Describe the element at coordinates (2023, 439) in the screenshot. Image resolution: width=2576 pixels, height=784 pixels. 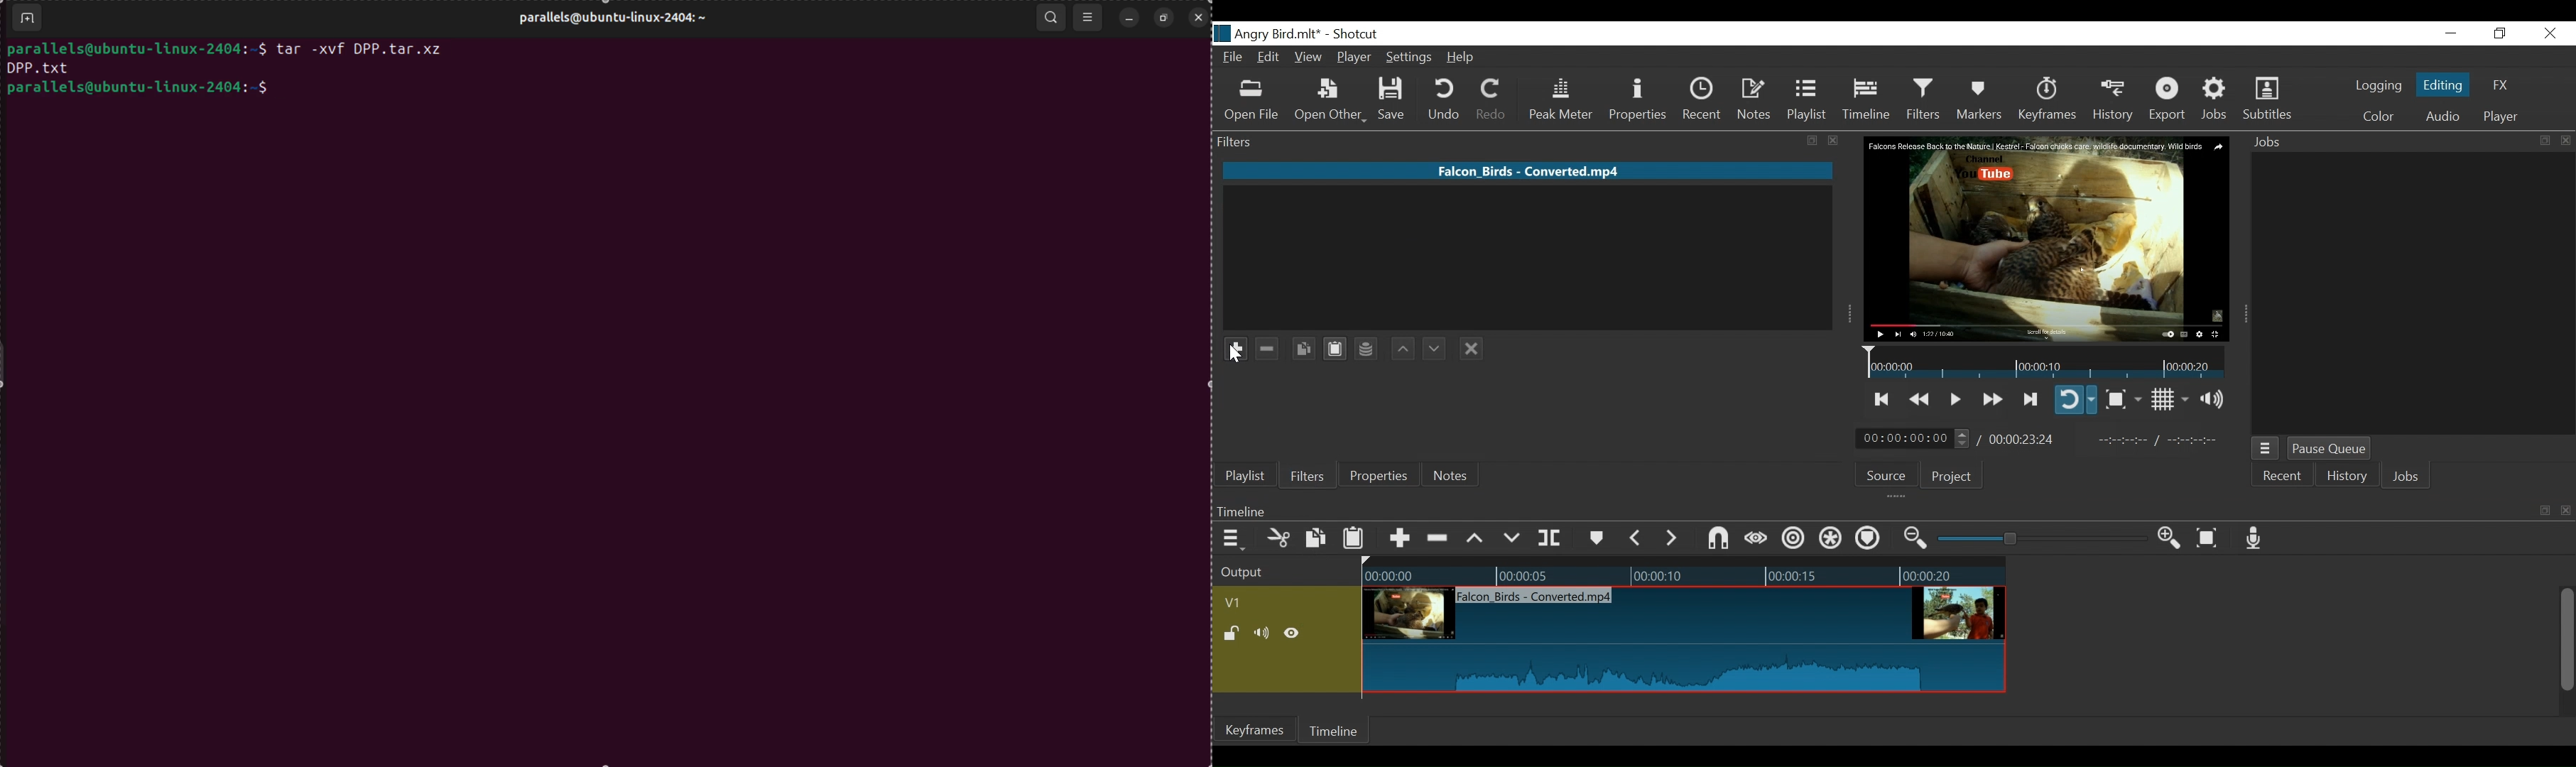
I see `Total Duration` at that location.